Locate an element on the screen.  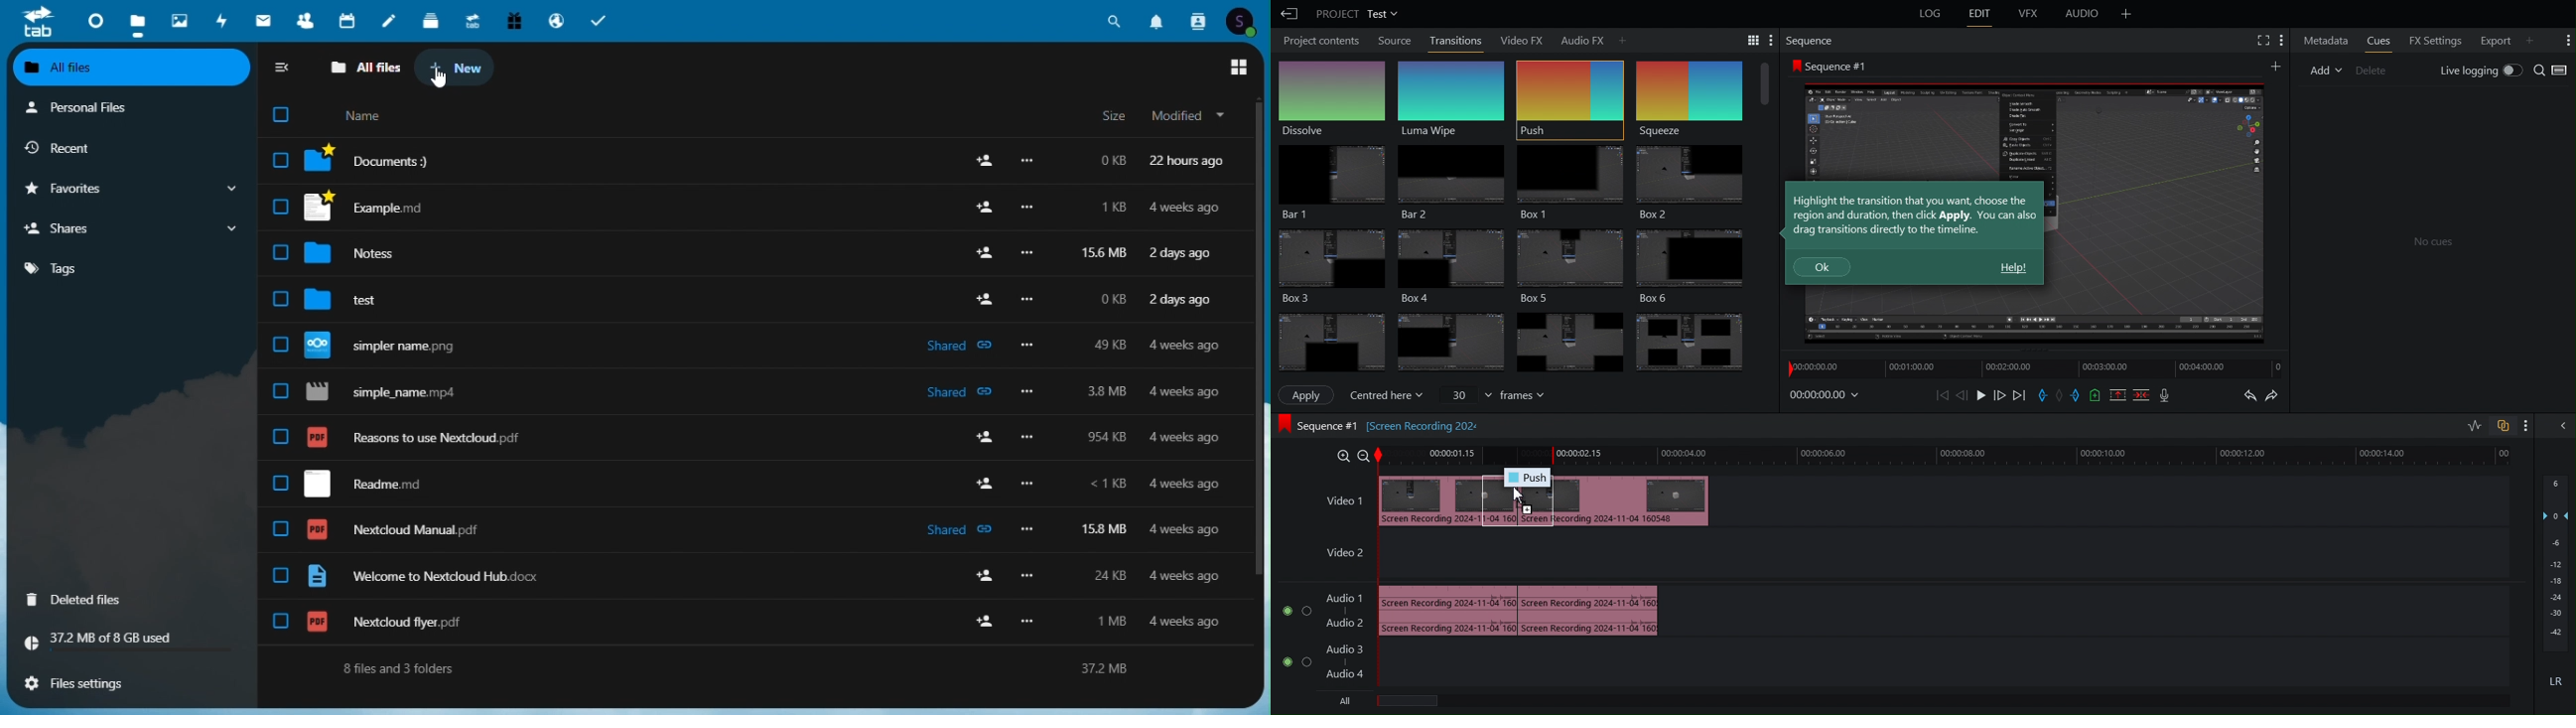
4 weeks ago is located at coordinates (1185, 486).